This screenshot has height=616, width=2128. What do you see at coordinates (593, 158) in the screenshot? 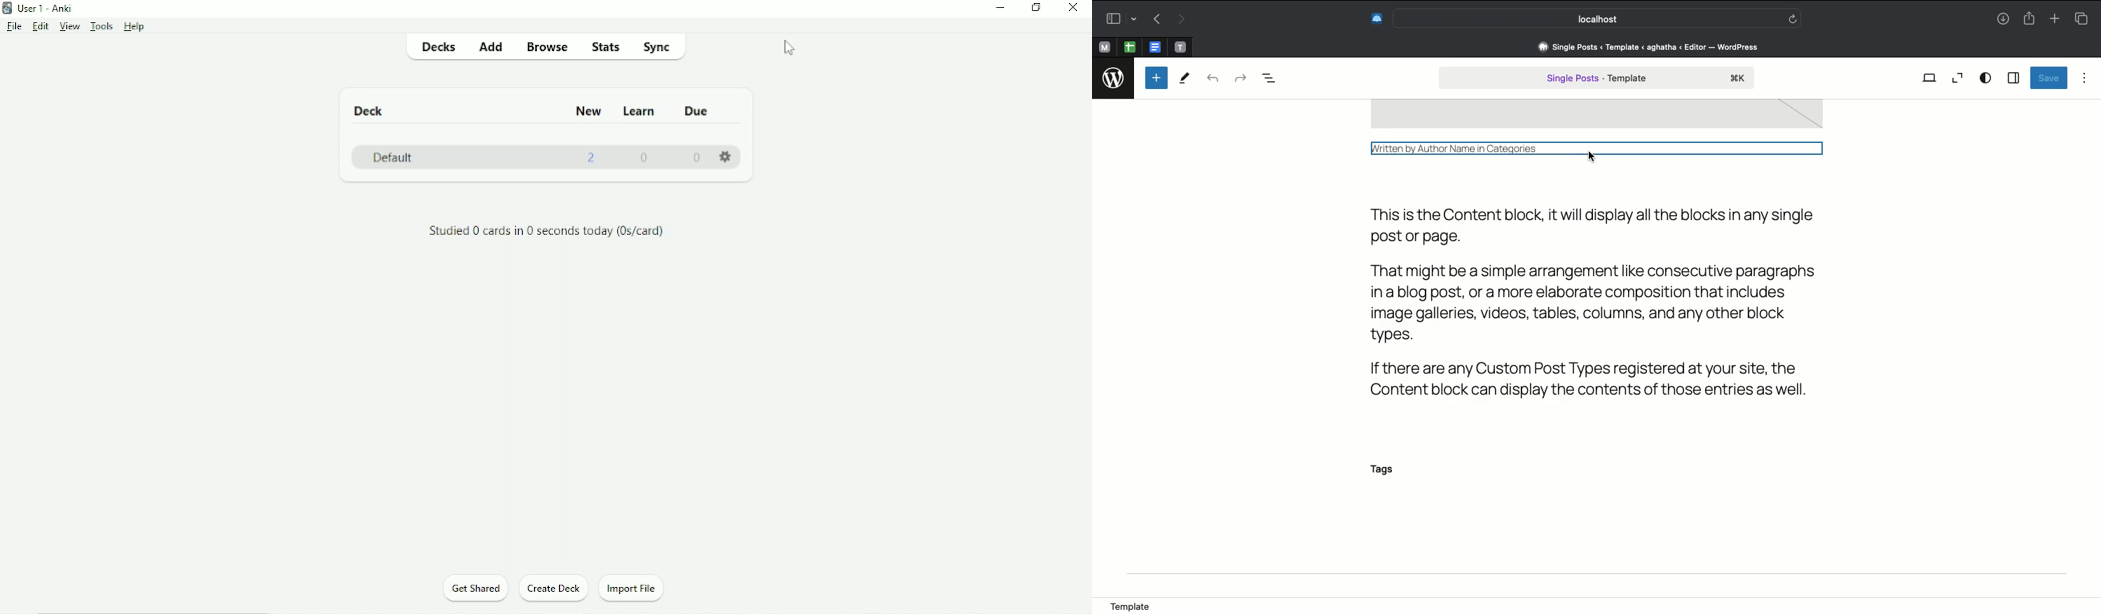
I see `2` at bounding box center [593, 158].